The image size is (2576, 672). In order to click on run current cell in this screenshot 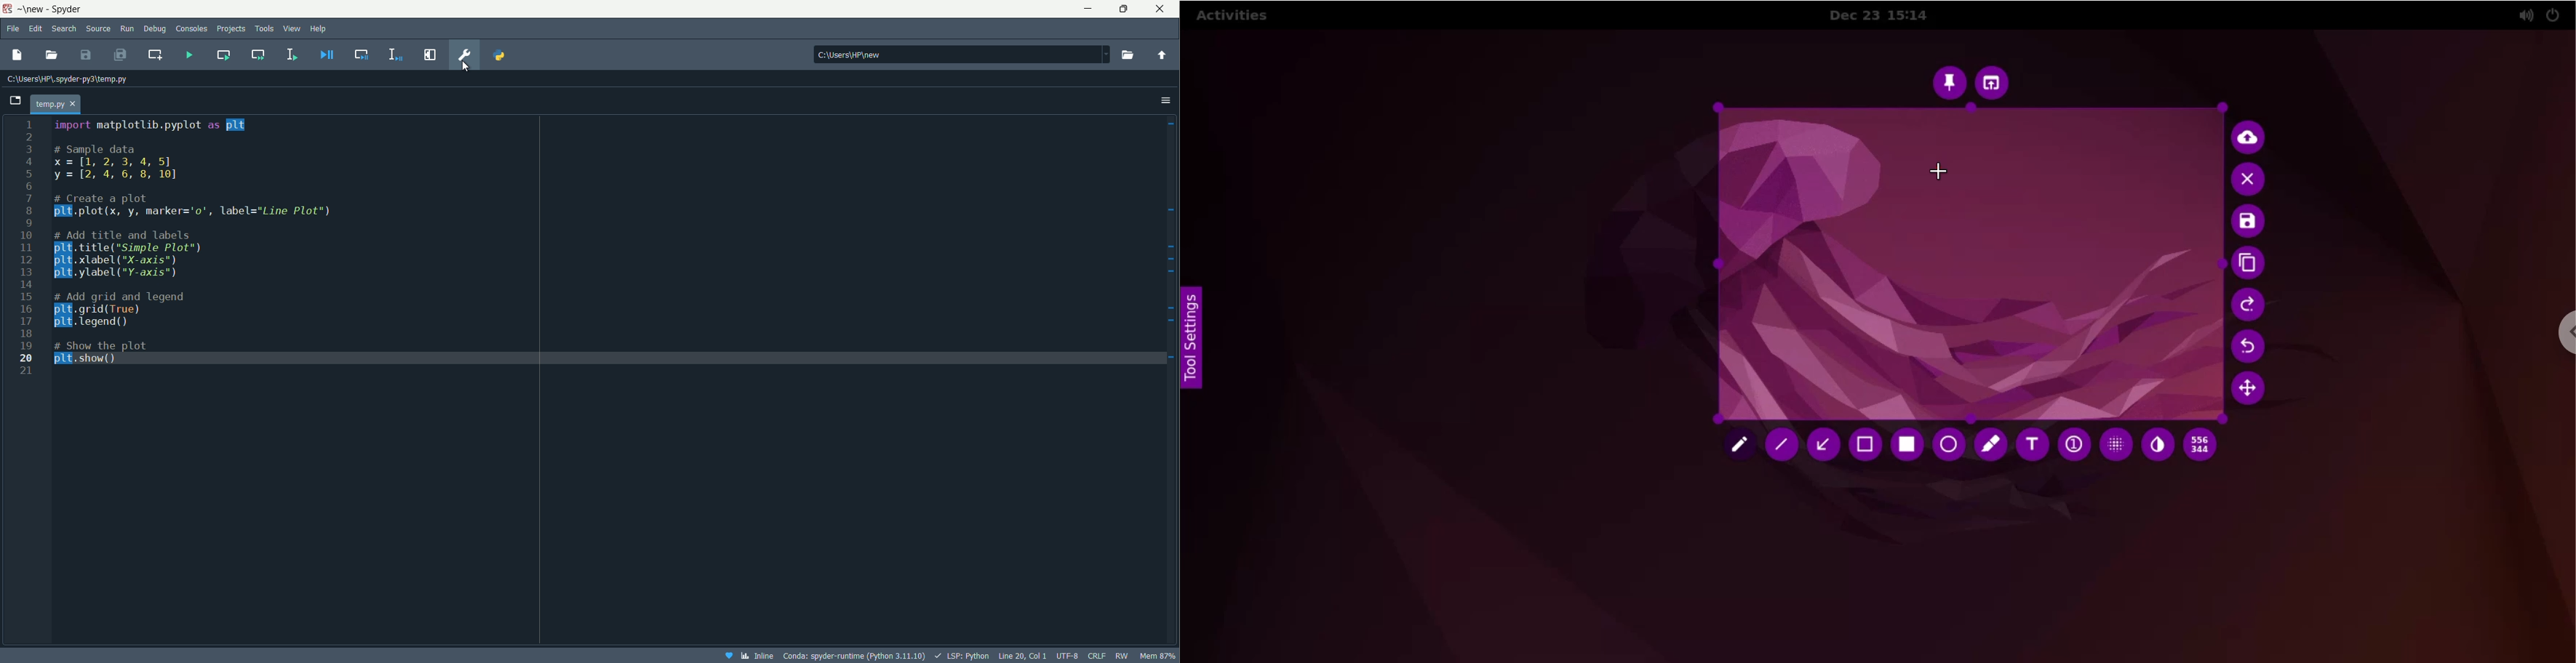, I will do `click(223, 54)`.